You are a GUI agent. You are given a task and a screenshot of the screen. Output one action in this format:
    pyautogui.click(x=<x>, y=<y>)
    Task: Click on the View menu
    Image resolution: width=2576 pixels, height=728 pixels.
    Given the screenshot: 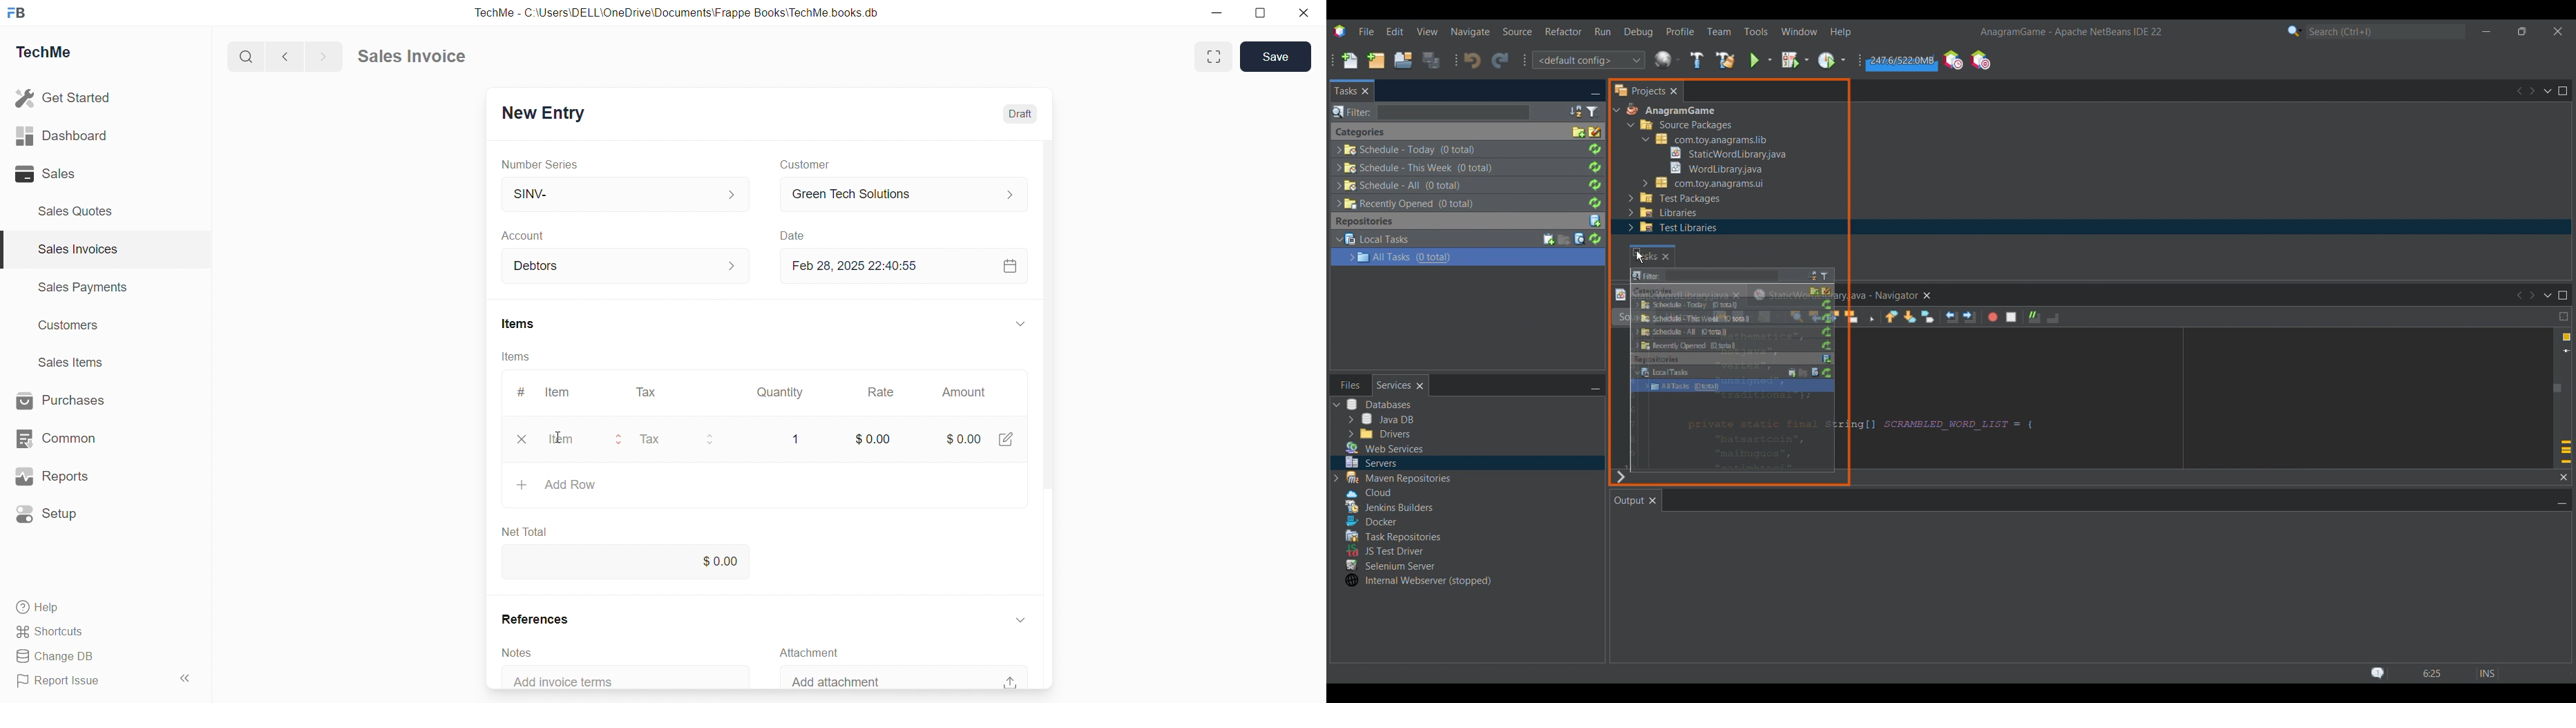 What is the action you would take?
    pyautogui.click(x=1427, y=31)
    